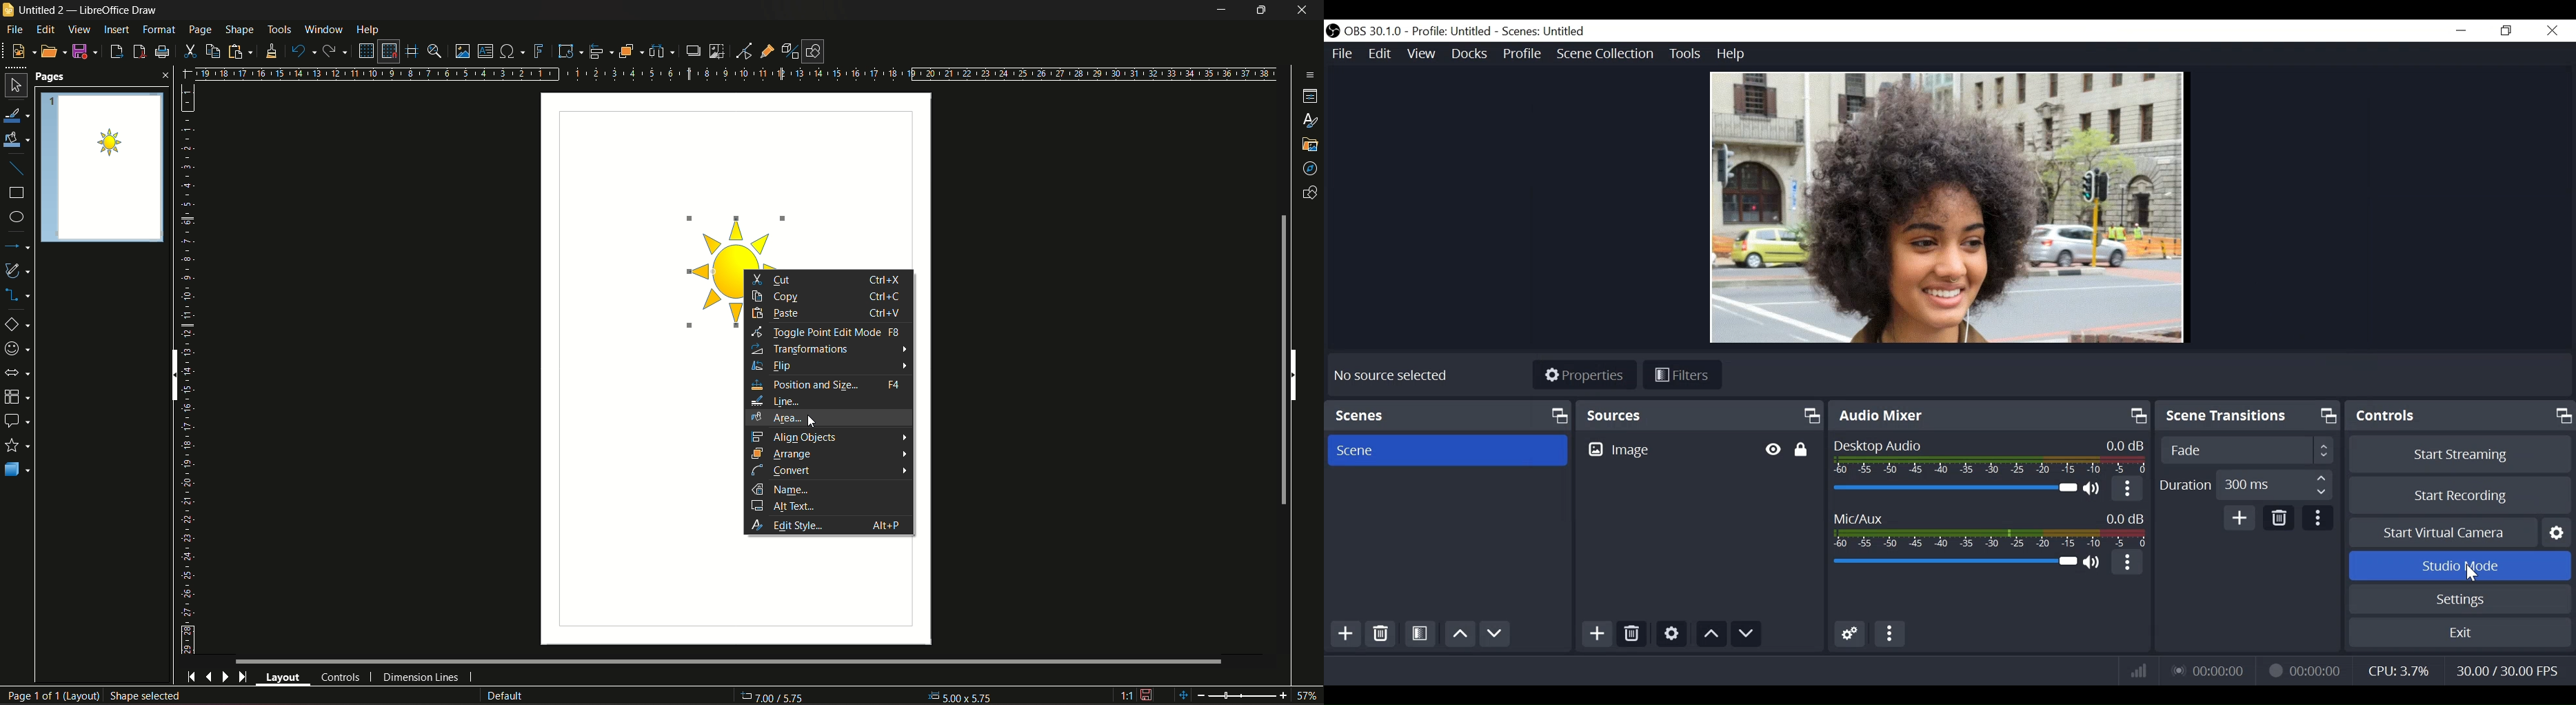  I want to click on edit style, so click(793, 525).